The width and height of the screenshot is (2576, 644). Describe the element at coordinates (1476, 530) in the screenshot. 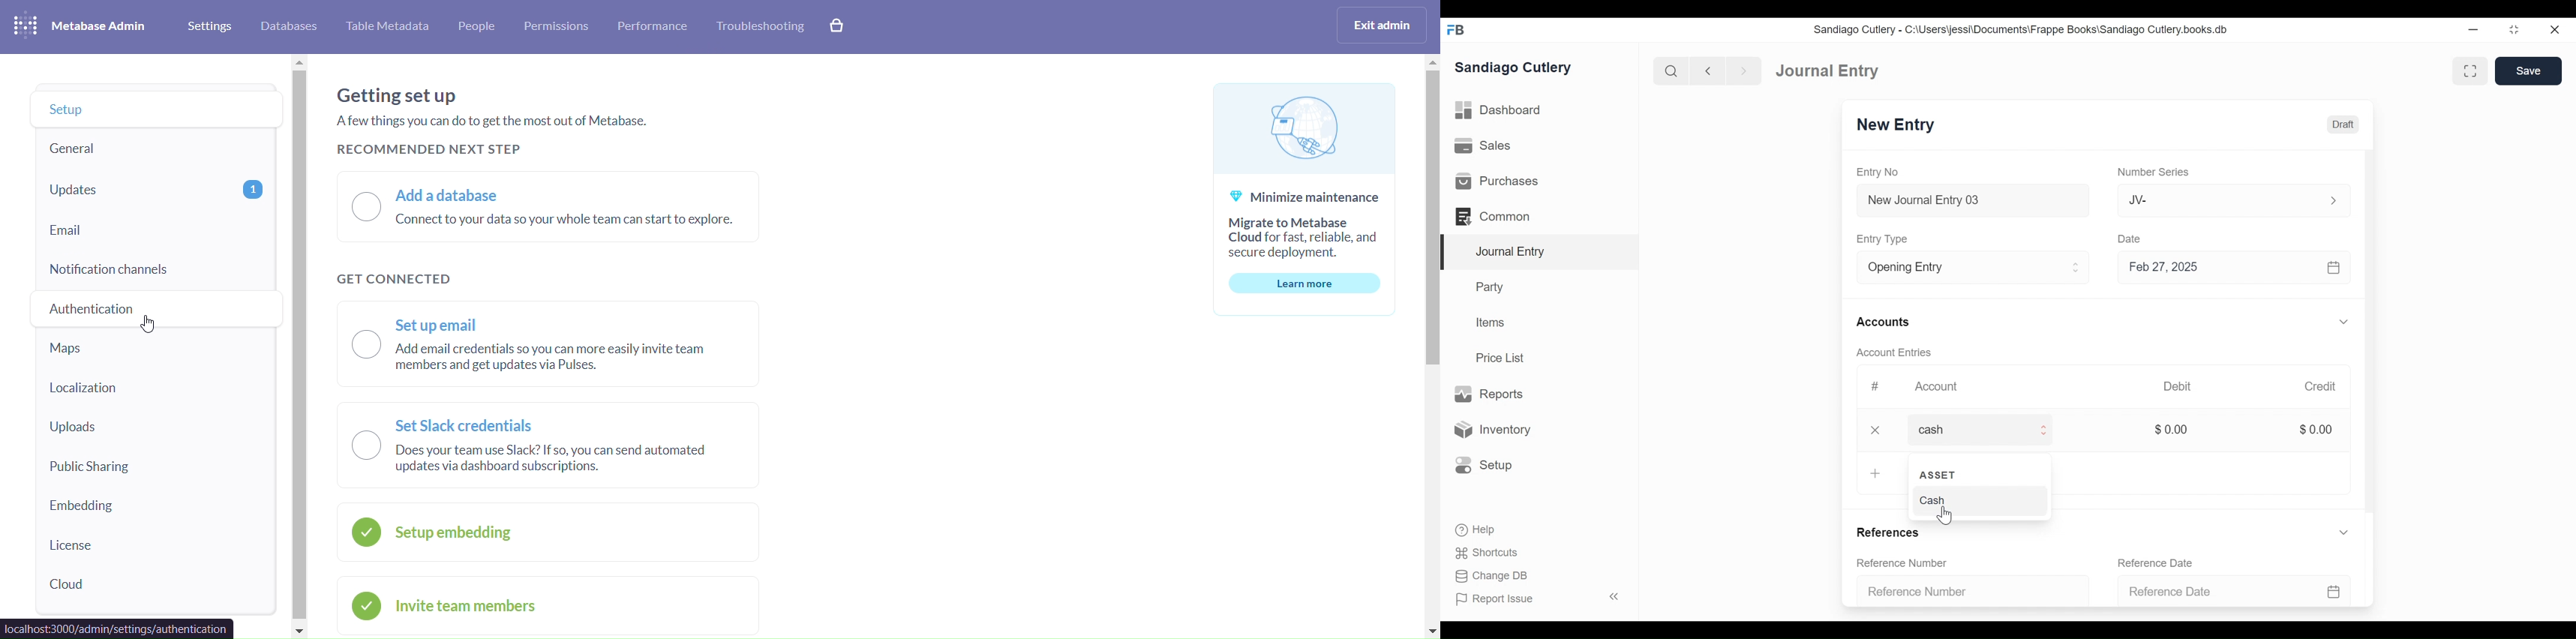

I see `Help` at that location.